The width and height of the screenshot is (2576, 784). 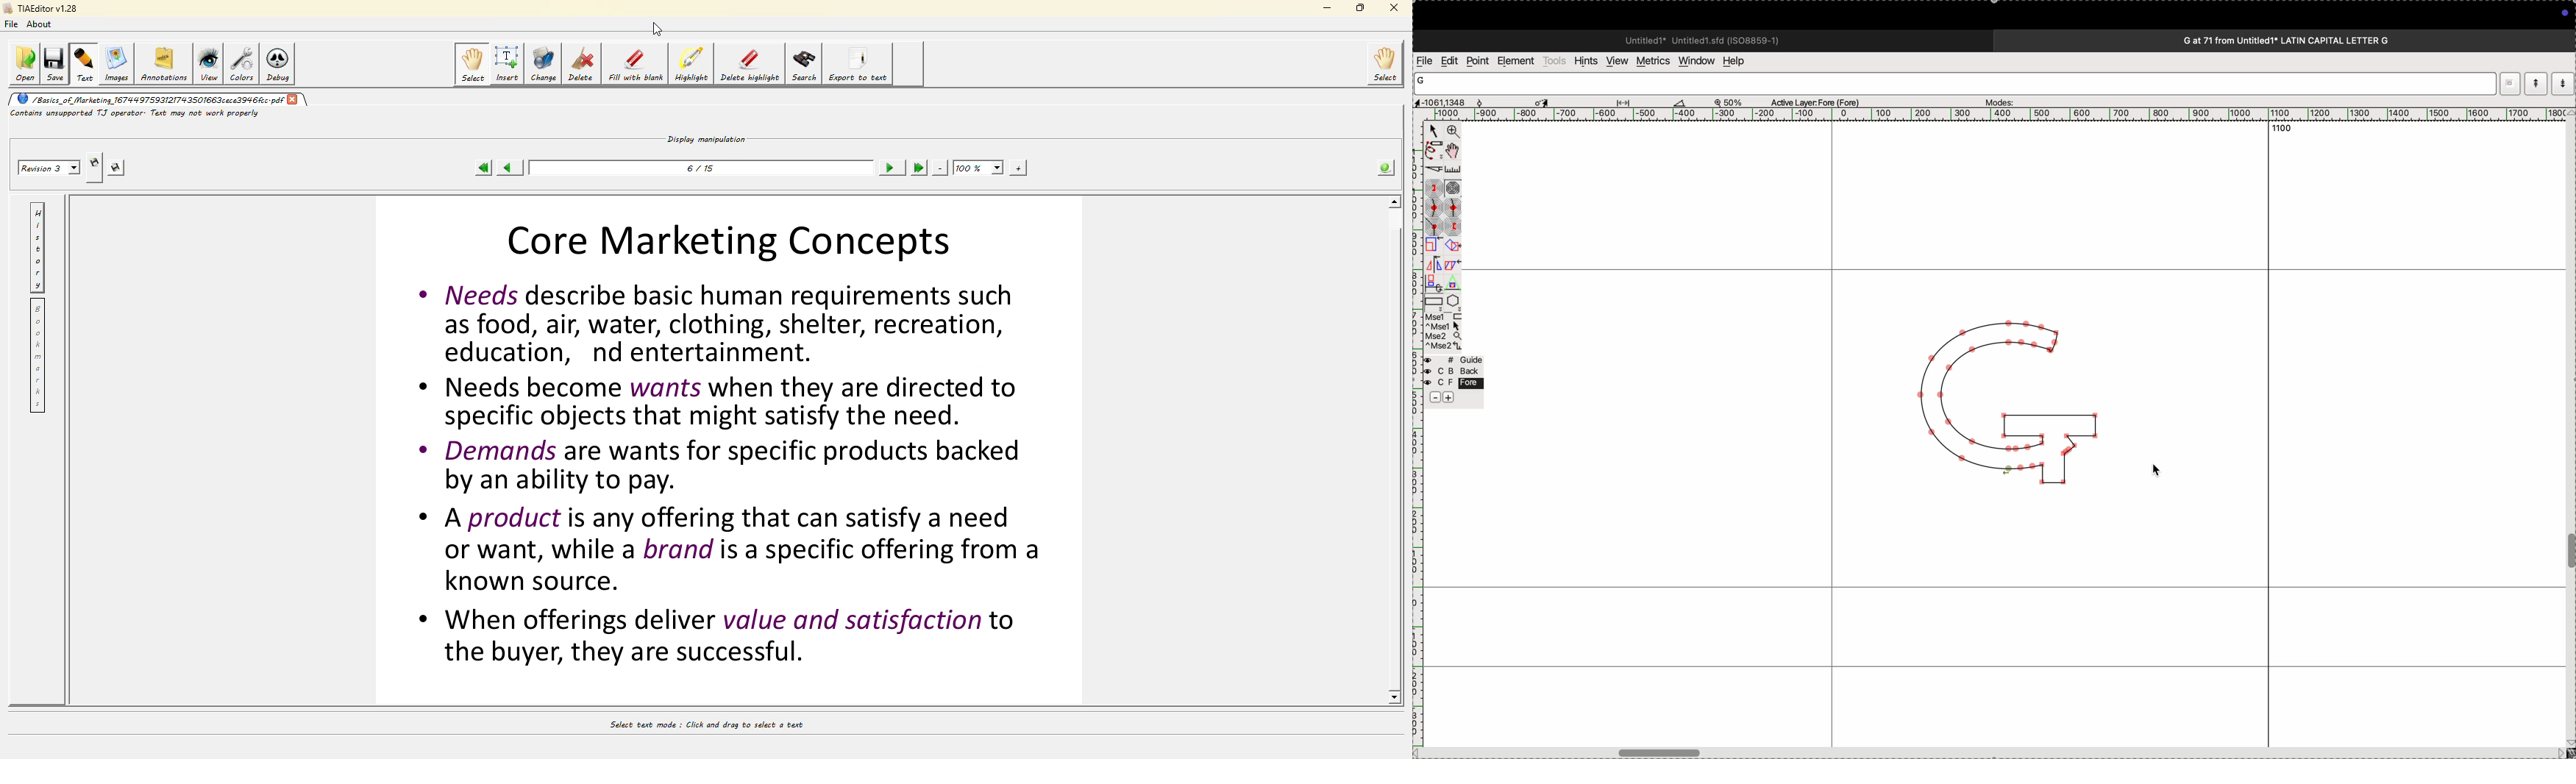 I want to click on decrease, so click(x=1435, y=397).